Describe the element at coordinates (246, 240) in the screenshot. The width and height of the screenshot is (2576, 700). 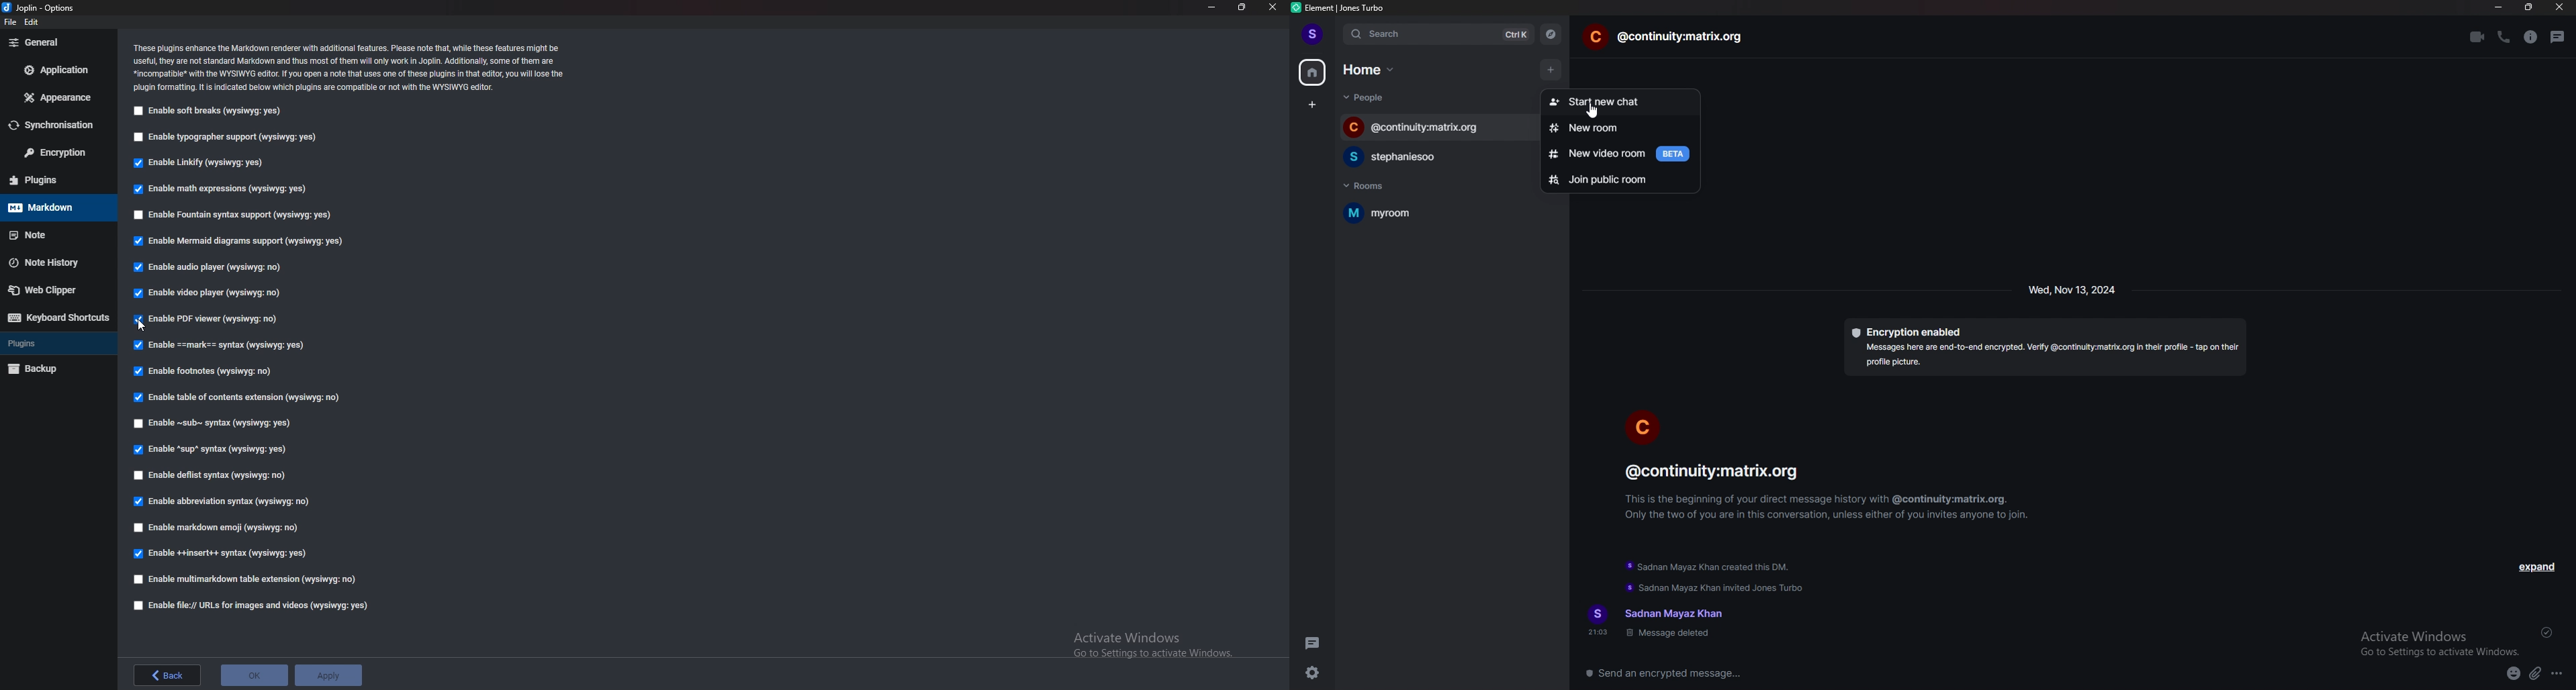
I see `enable Mermaid diagram support` at that location.